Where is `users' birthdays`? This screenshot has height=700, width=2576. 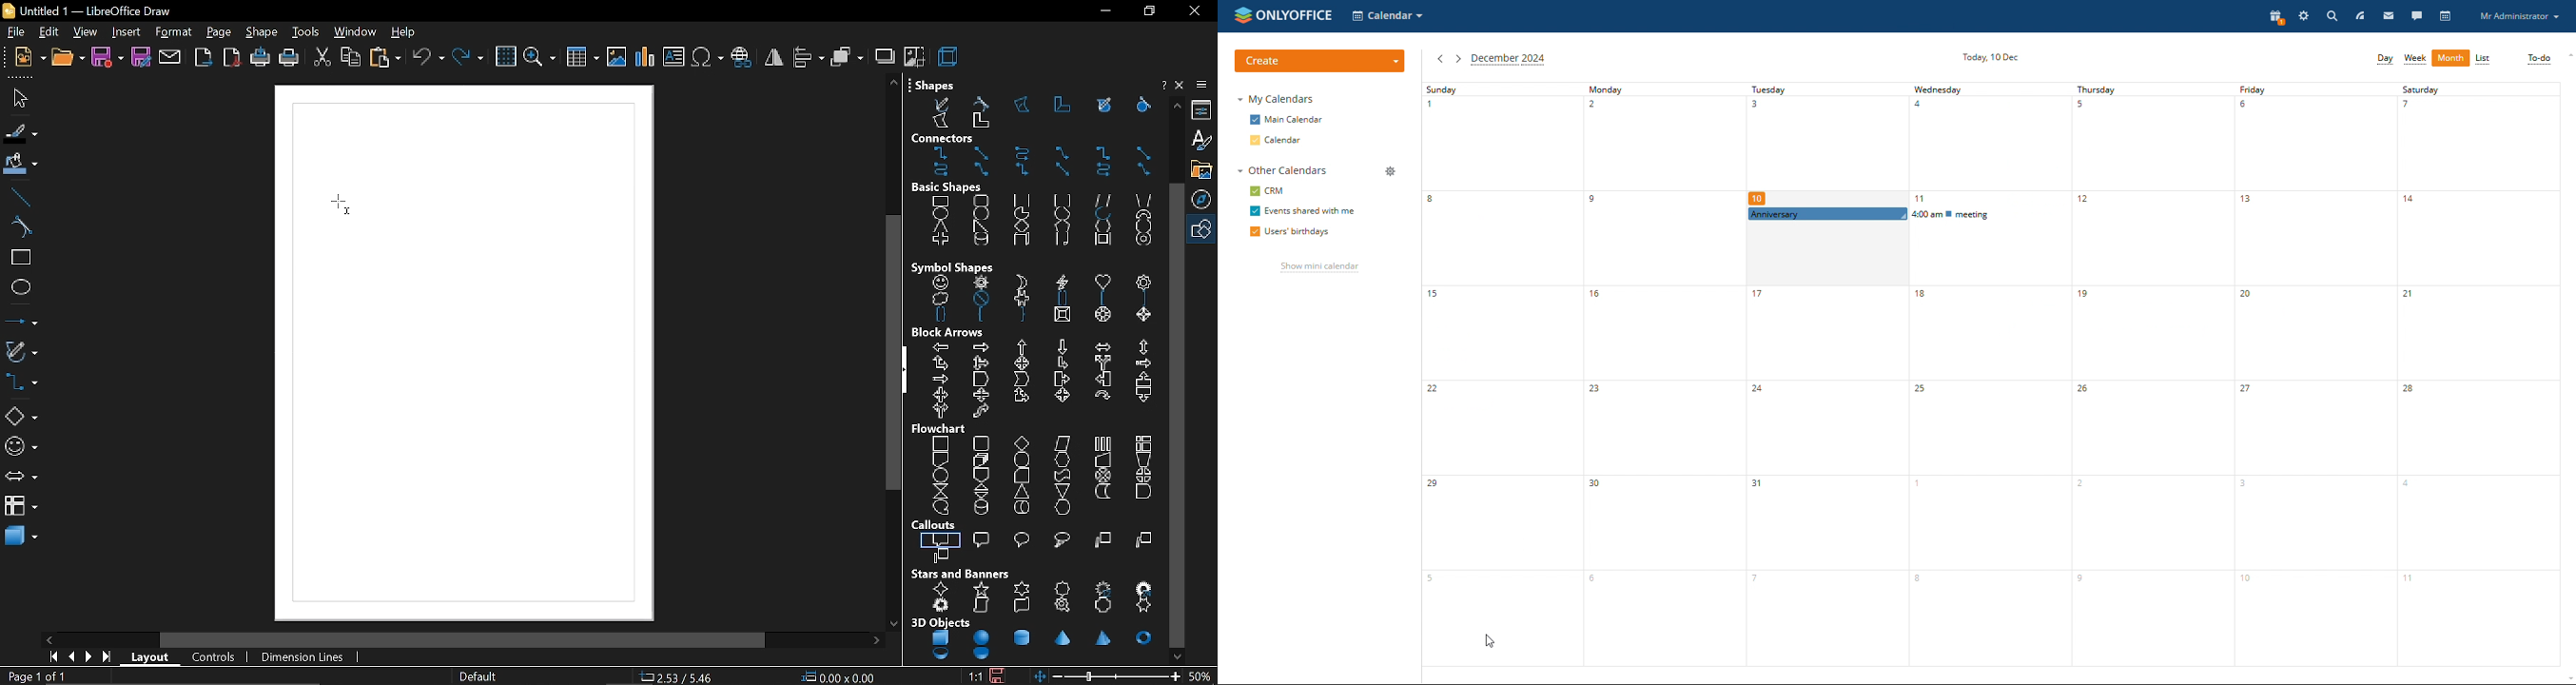
users' birthdays is located at coordinates (1287, 232).